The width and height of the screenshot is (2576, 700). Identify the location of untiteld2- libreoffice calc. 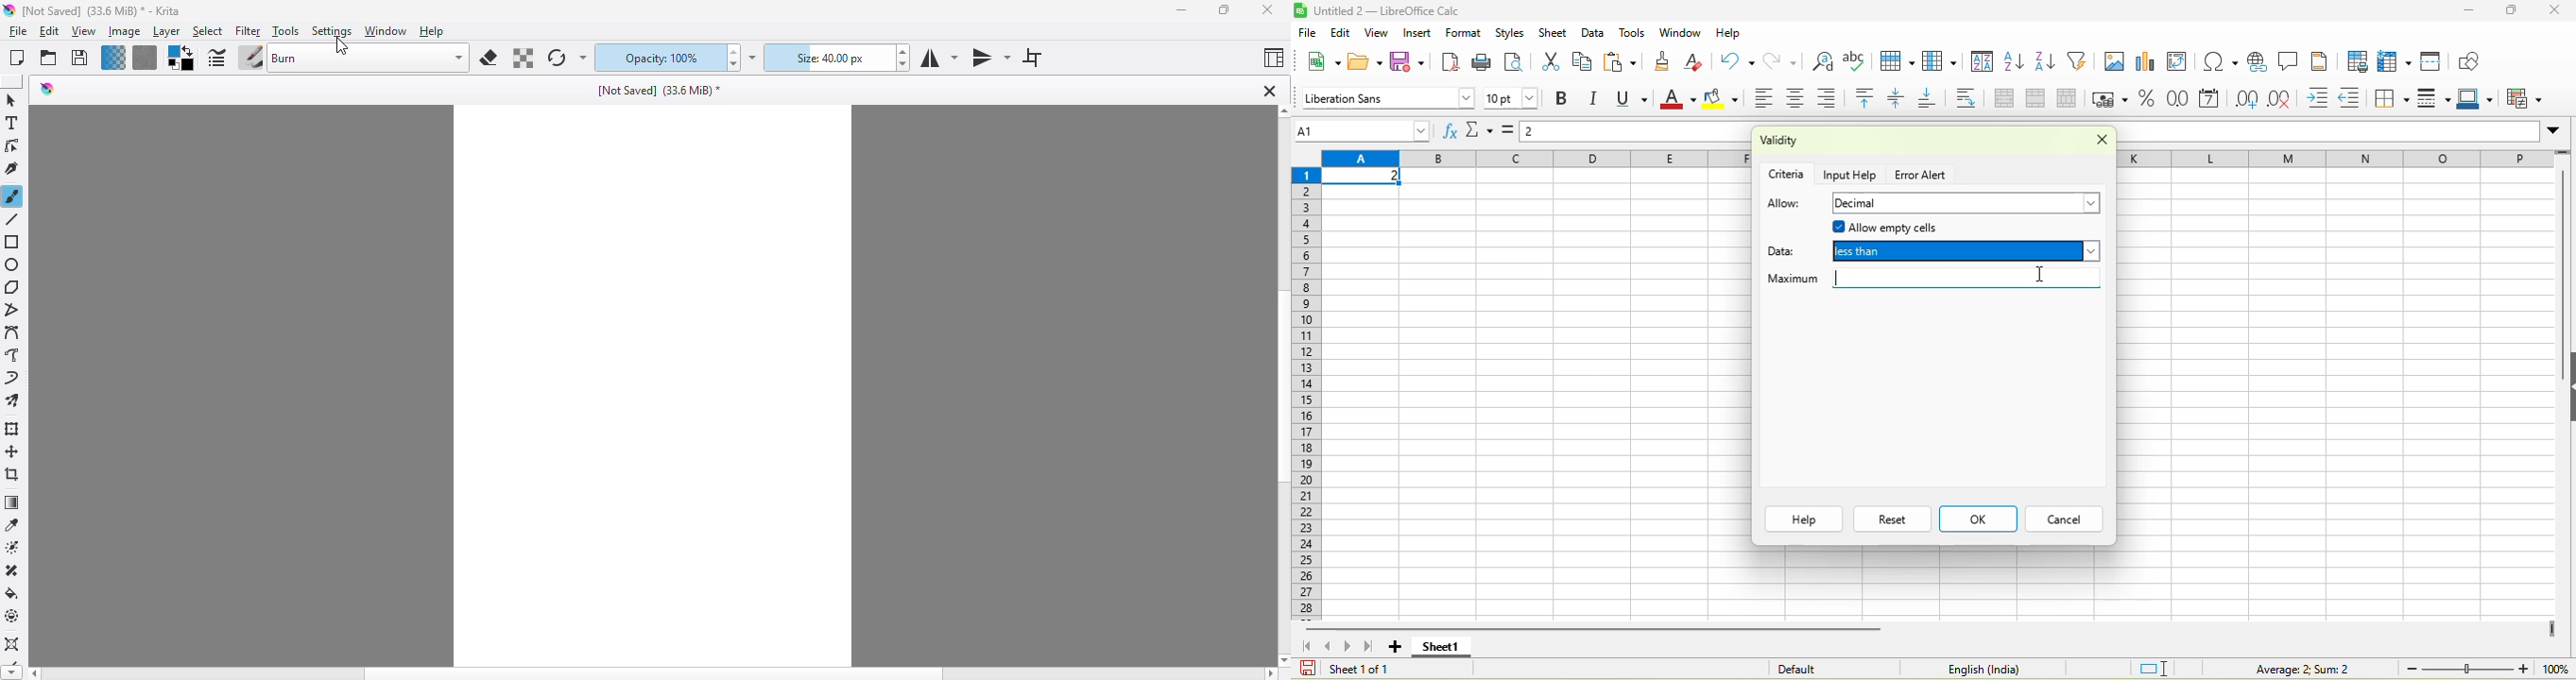
(1399, 10).